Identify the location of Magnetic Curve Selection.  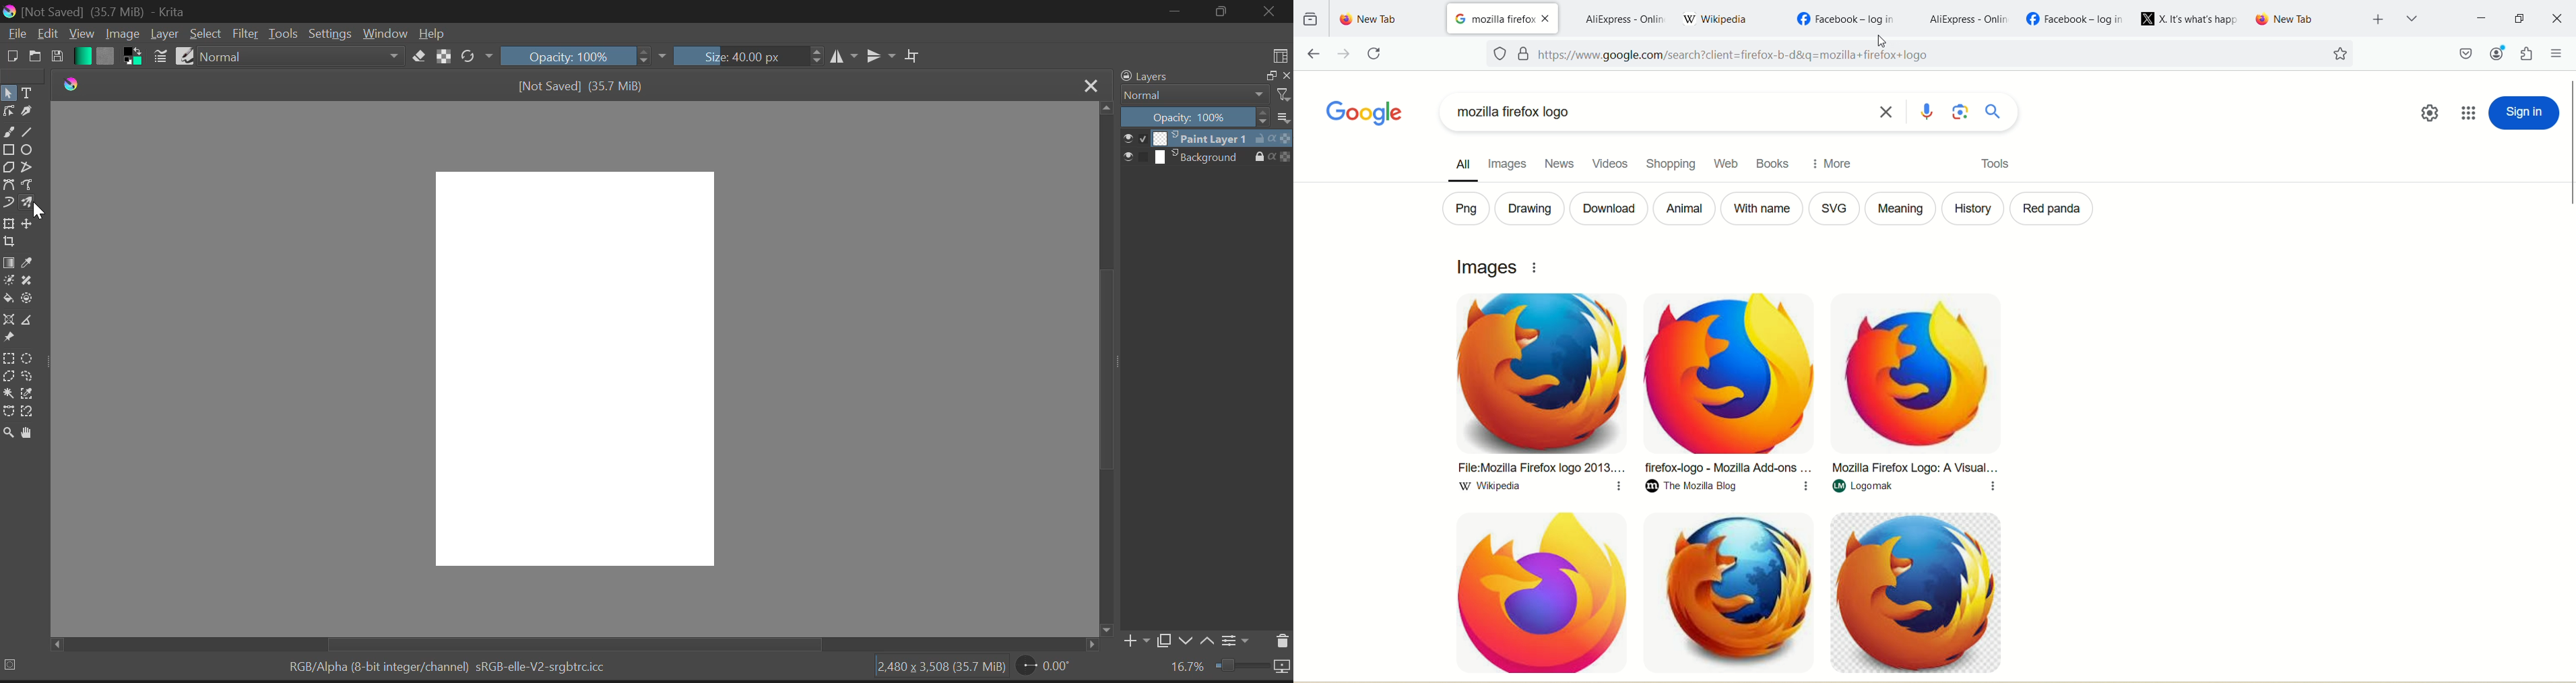
(28, 412).